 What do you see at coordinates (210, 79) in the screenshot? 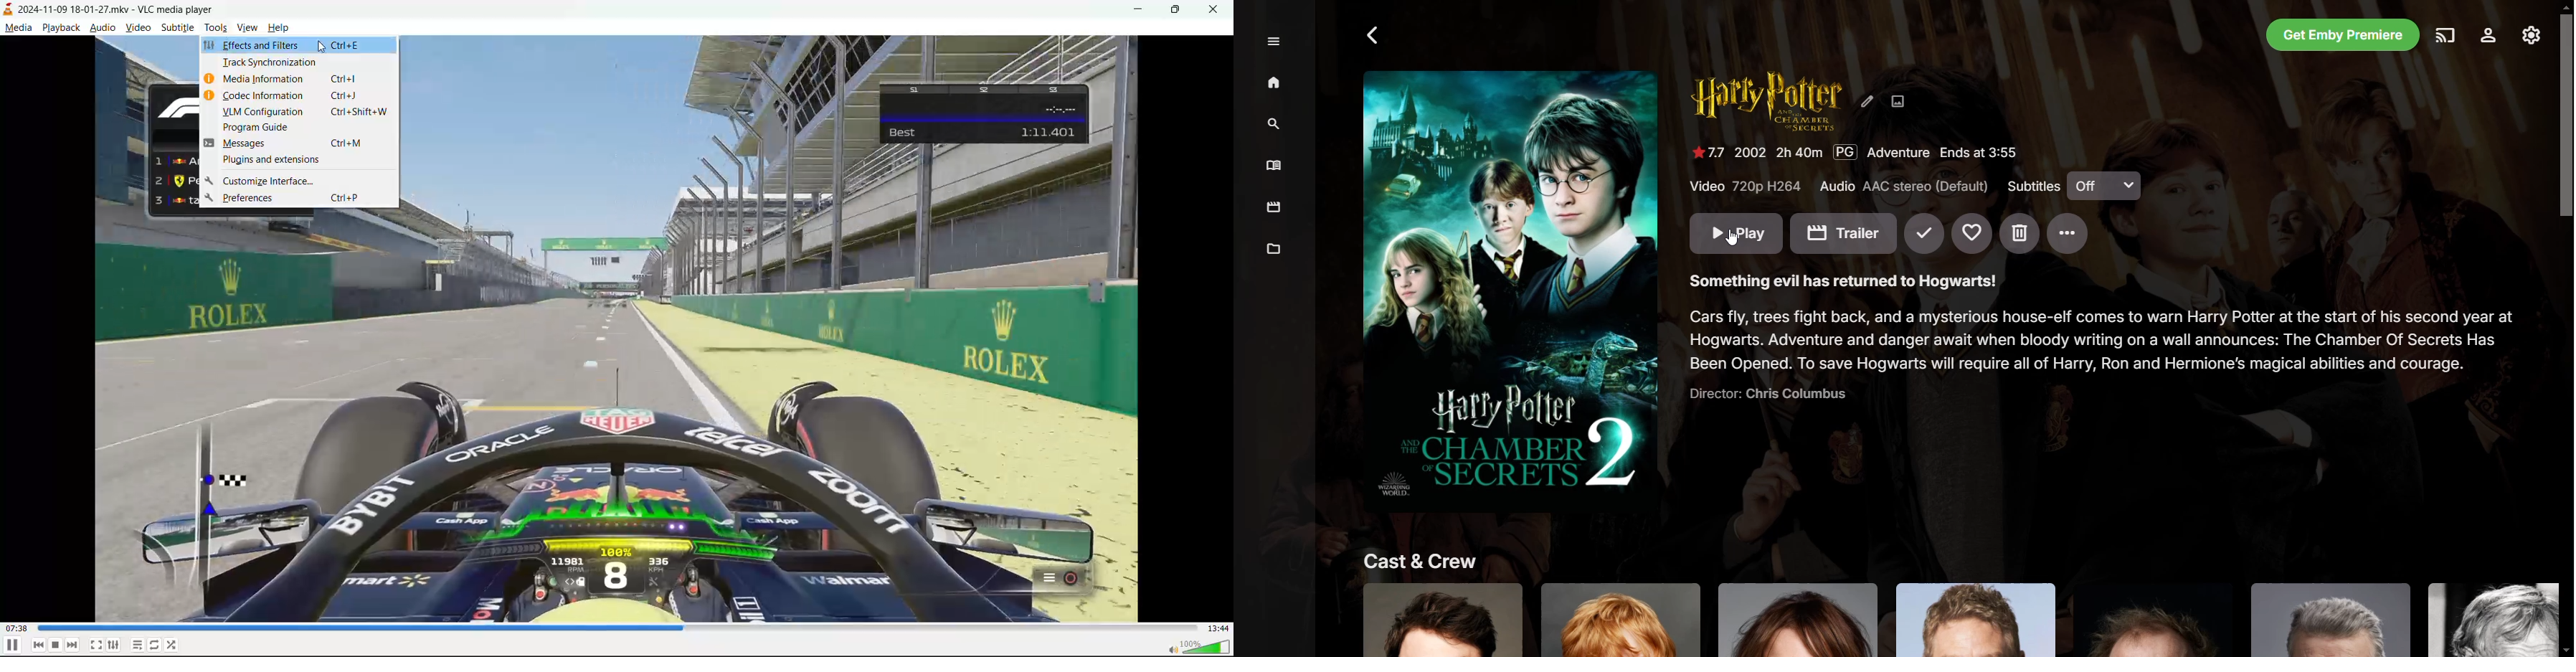
I see `icon` at bounding box center [210, 79].